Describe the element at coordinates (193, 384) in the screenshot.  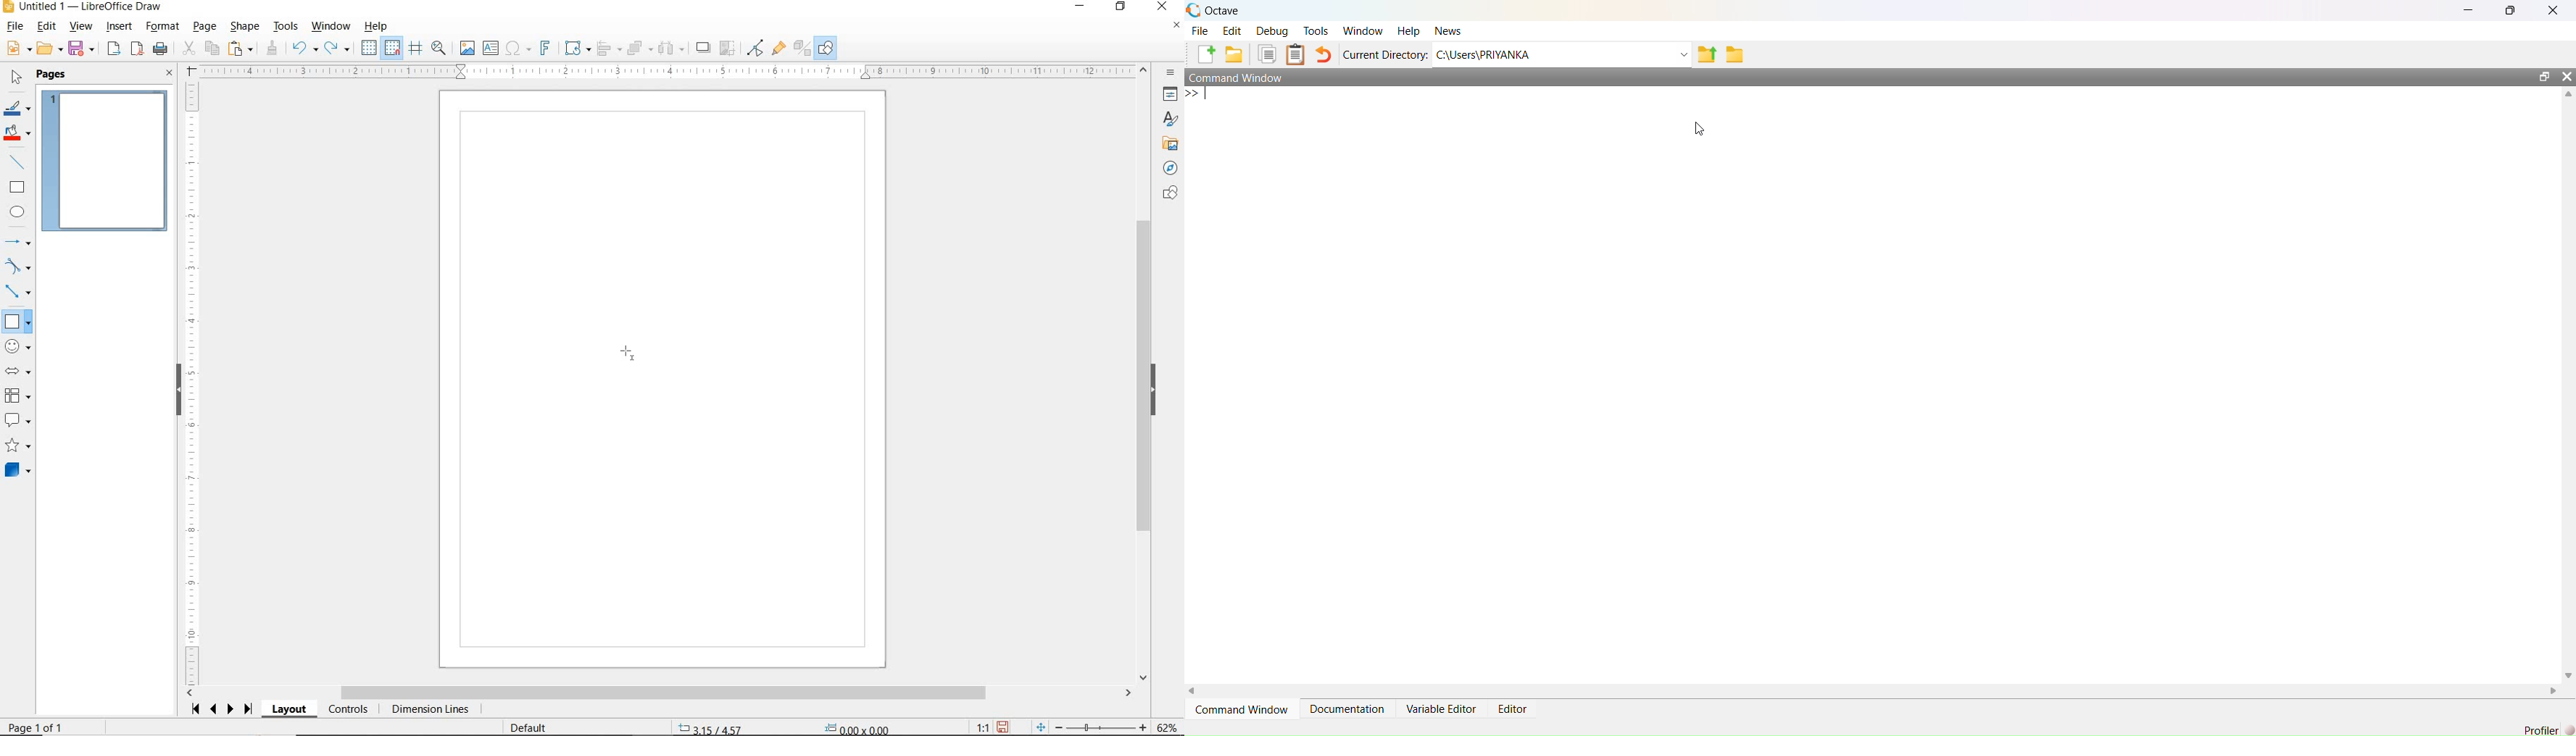
I see `RULER` at that location.